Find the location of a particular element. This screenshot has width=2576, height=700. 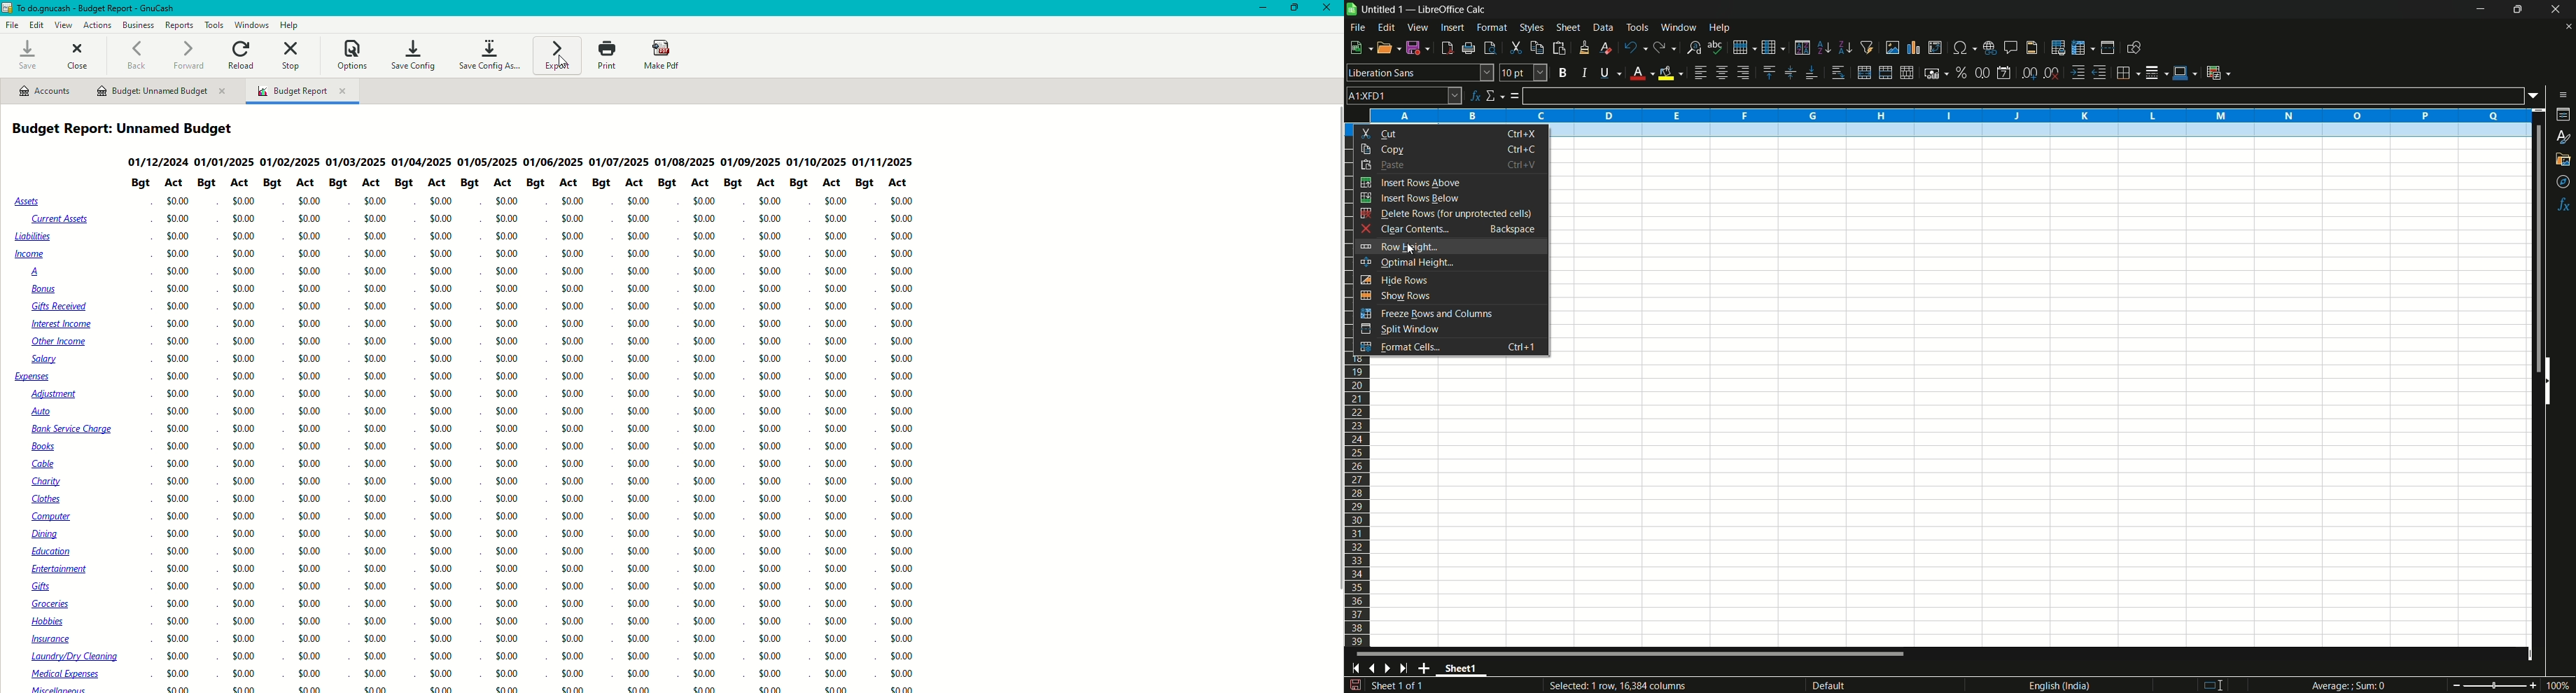

0.00 is located at coordinates (309, 218).